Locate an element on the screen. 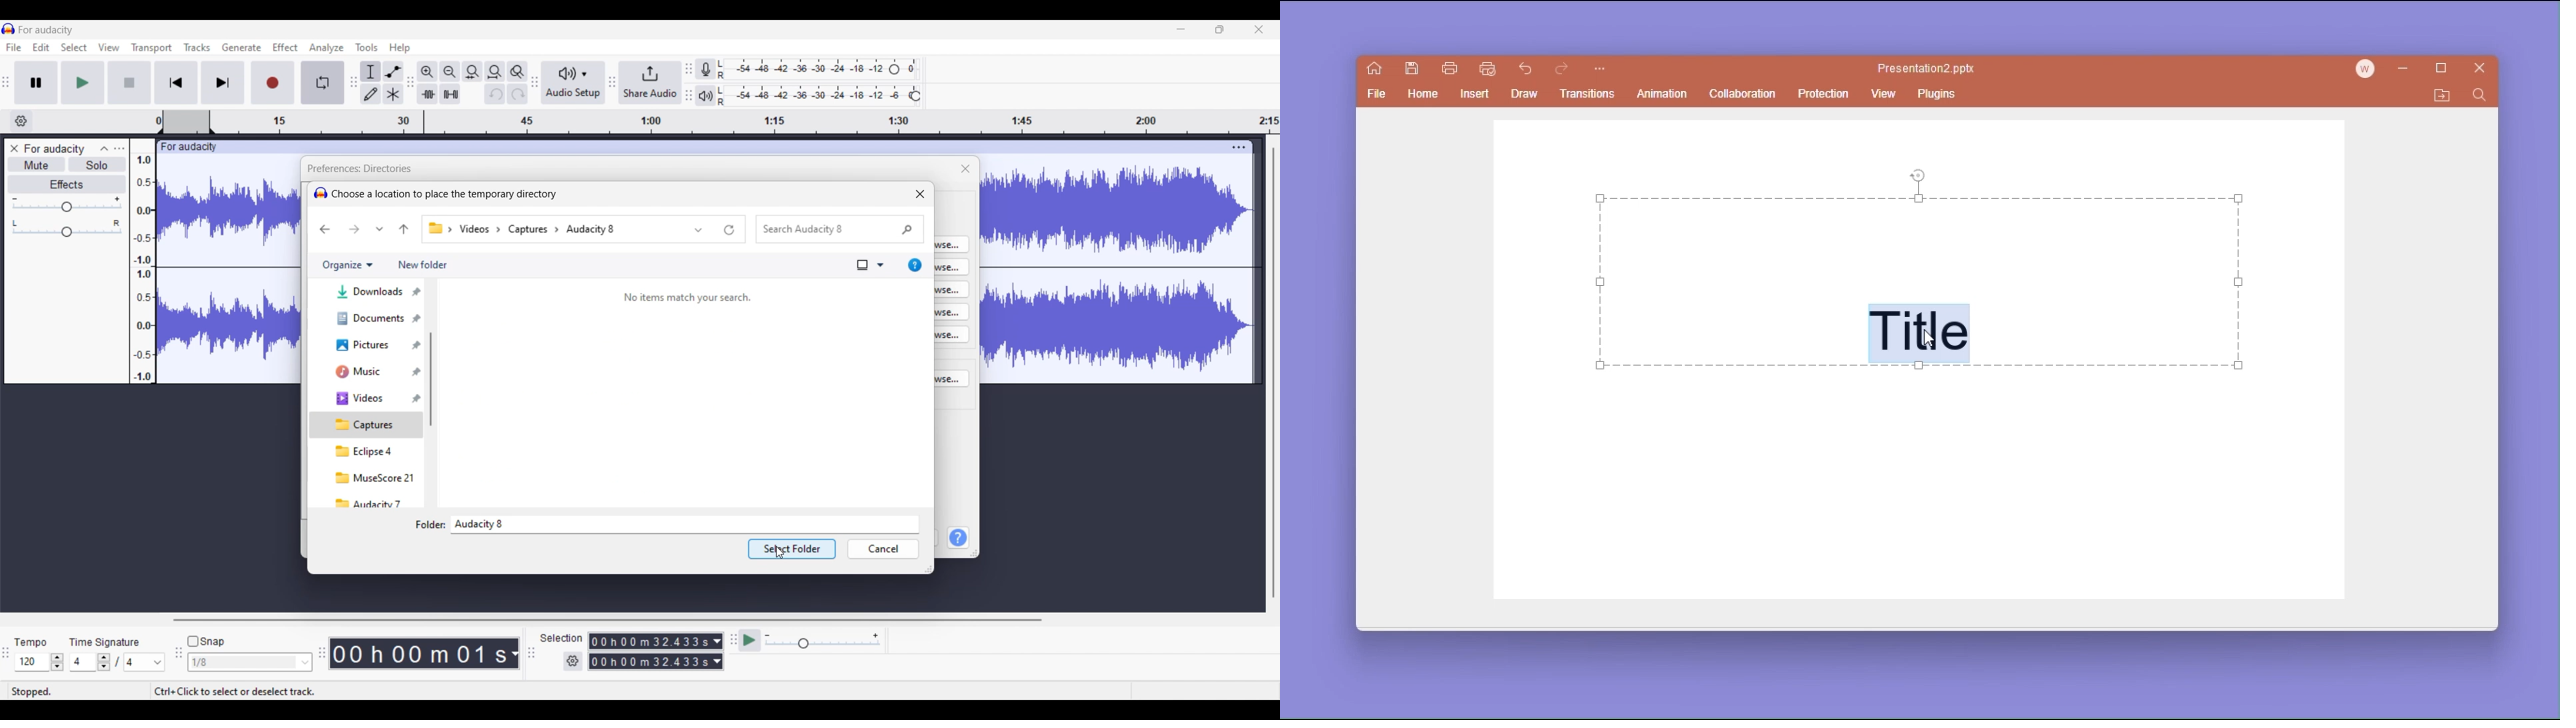 The width and height of the screenshot is (2576, 728). go forward is located at coordinates (1562, 70).